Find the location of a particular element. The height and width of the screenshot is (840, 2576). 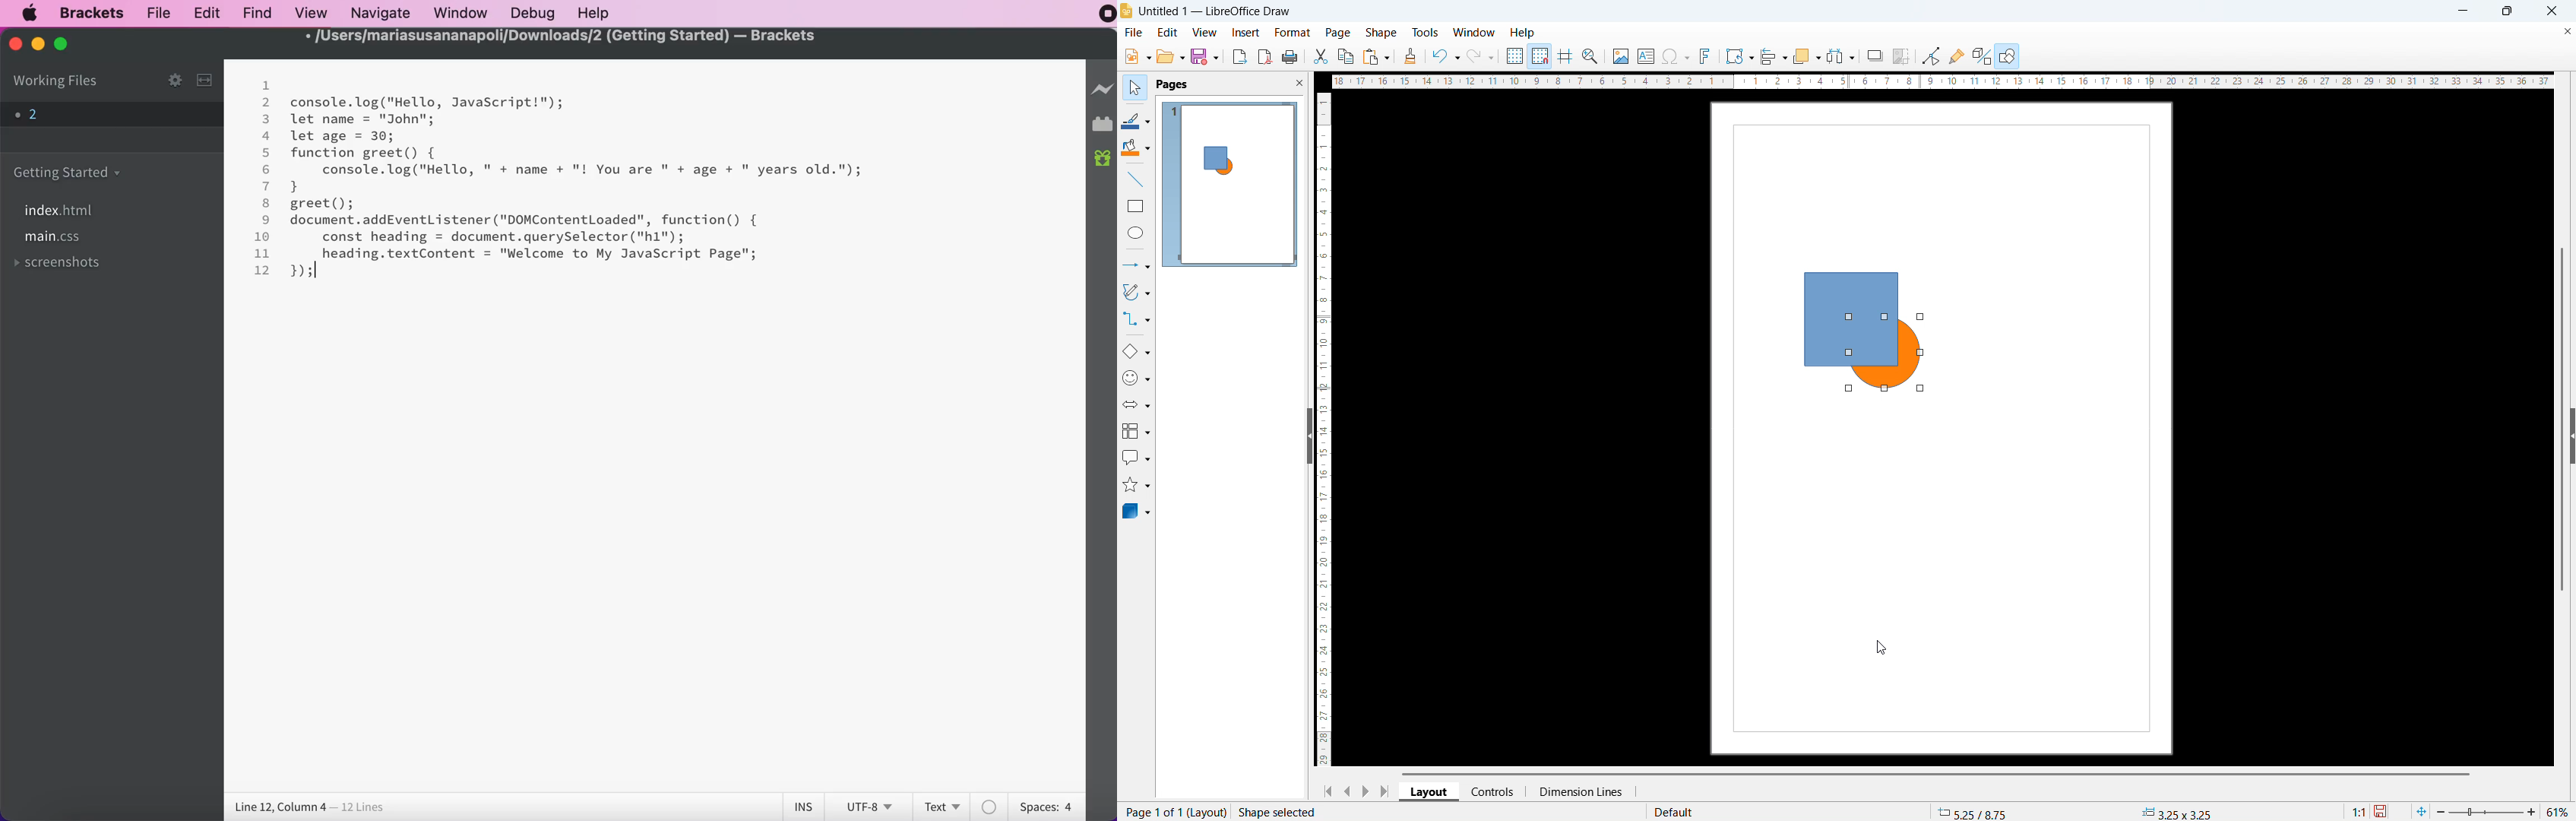

toggle point edit mode is located at coordinates (1932, 56).